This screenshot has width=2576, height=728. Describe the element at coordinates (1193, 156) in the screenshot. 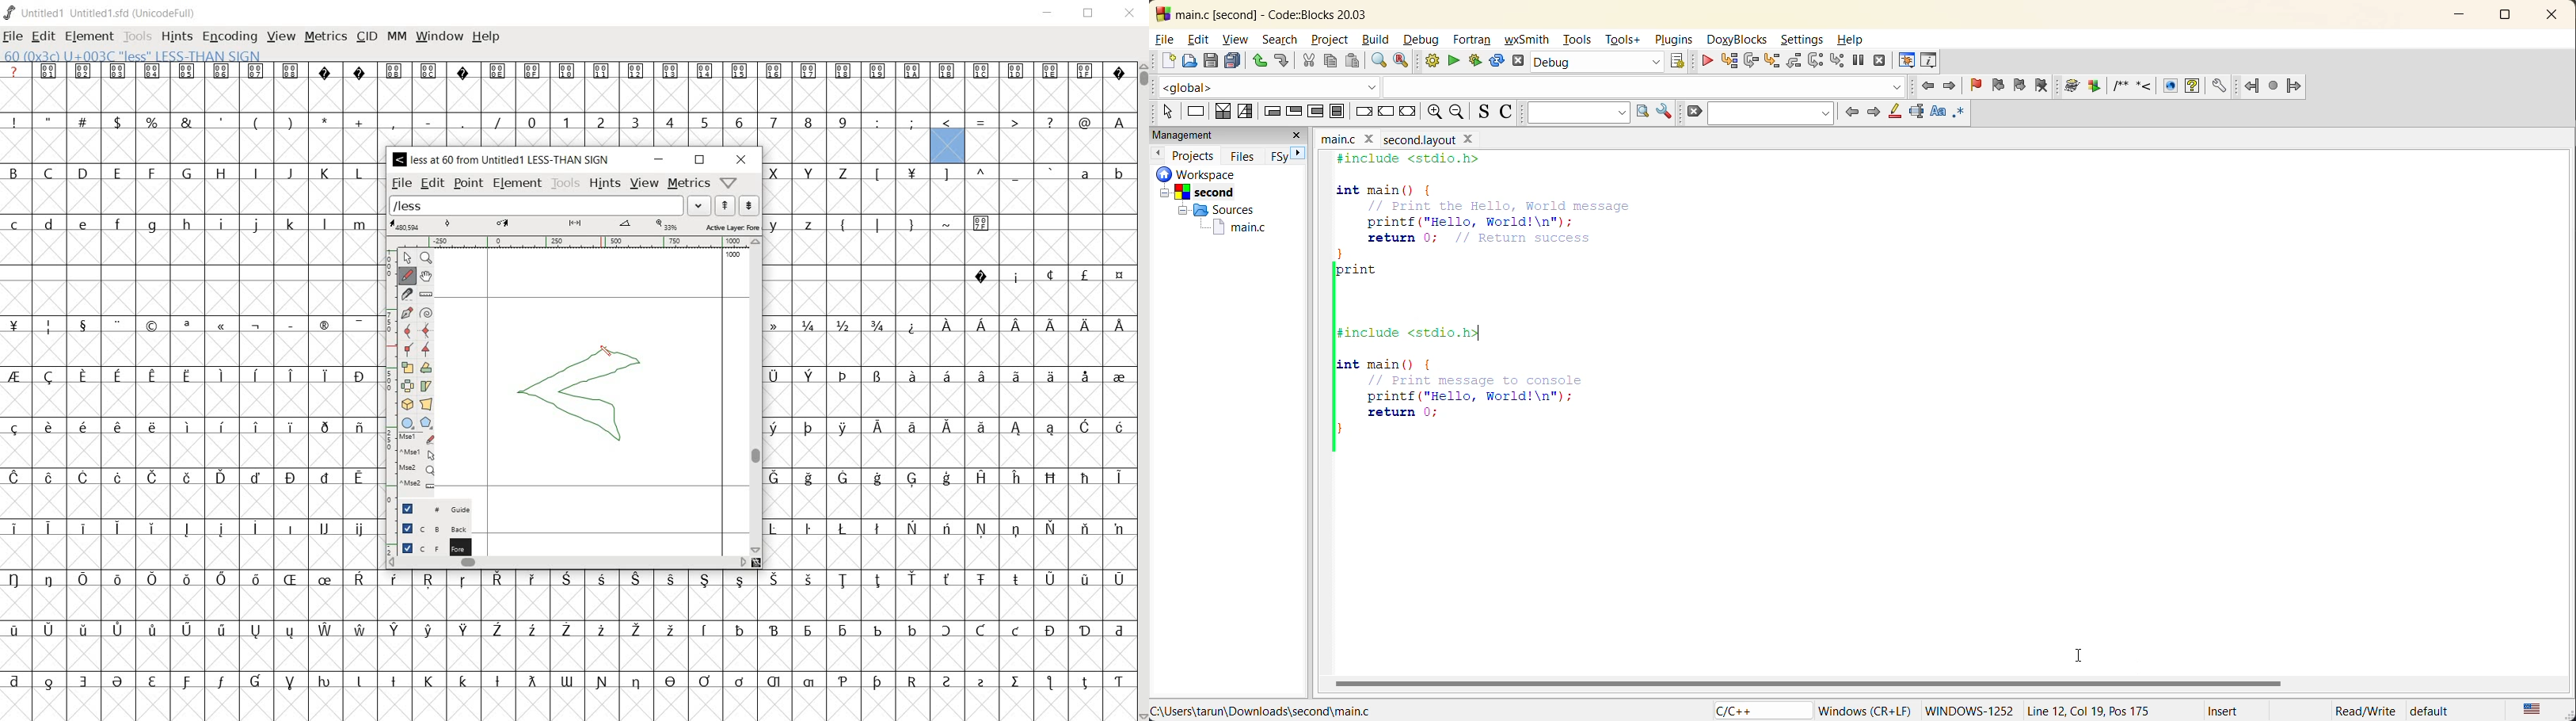

I see `projects` at that location.